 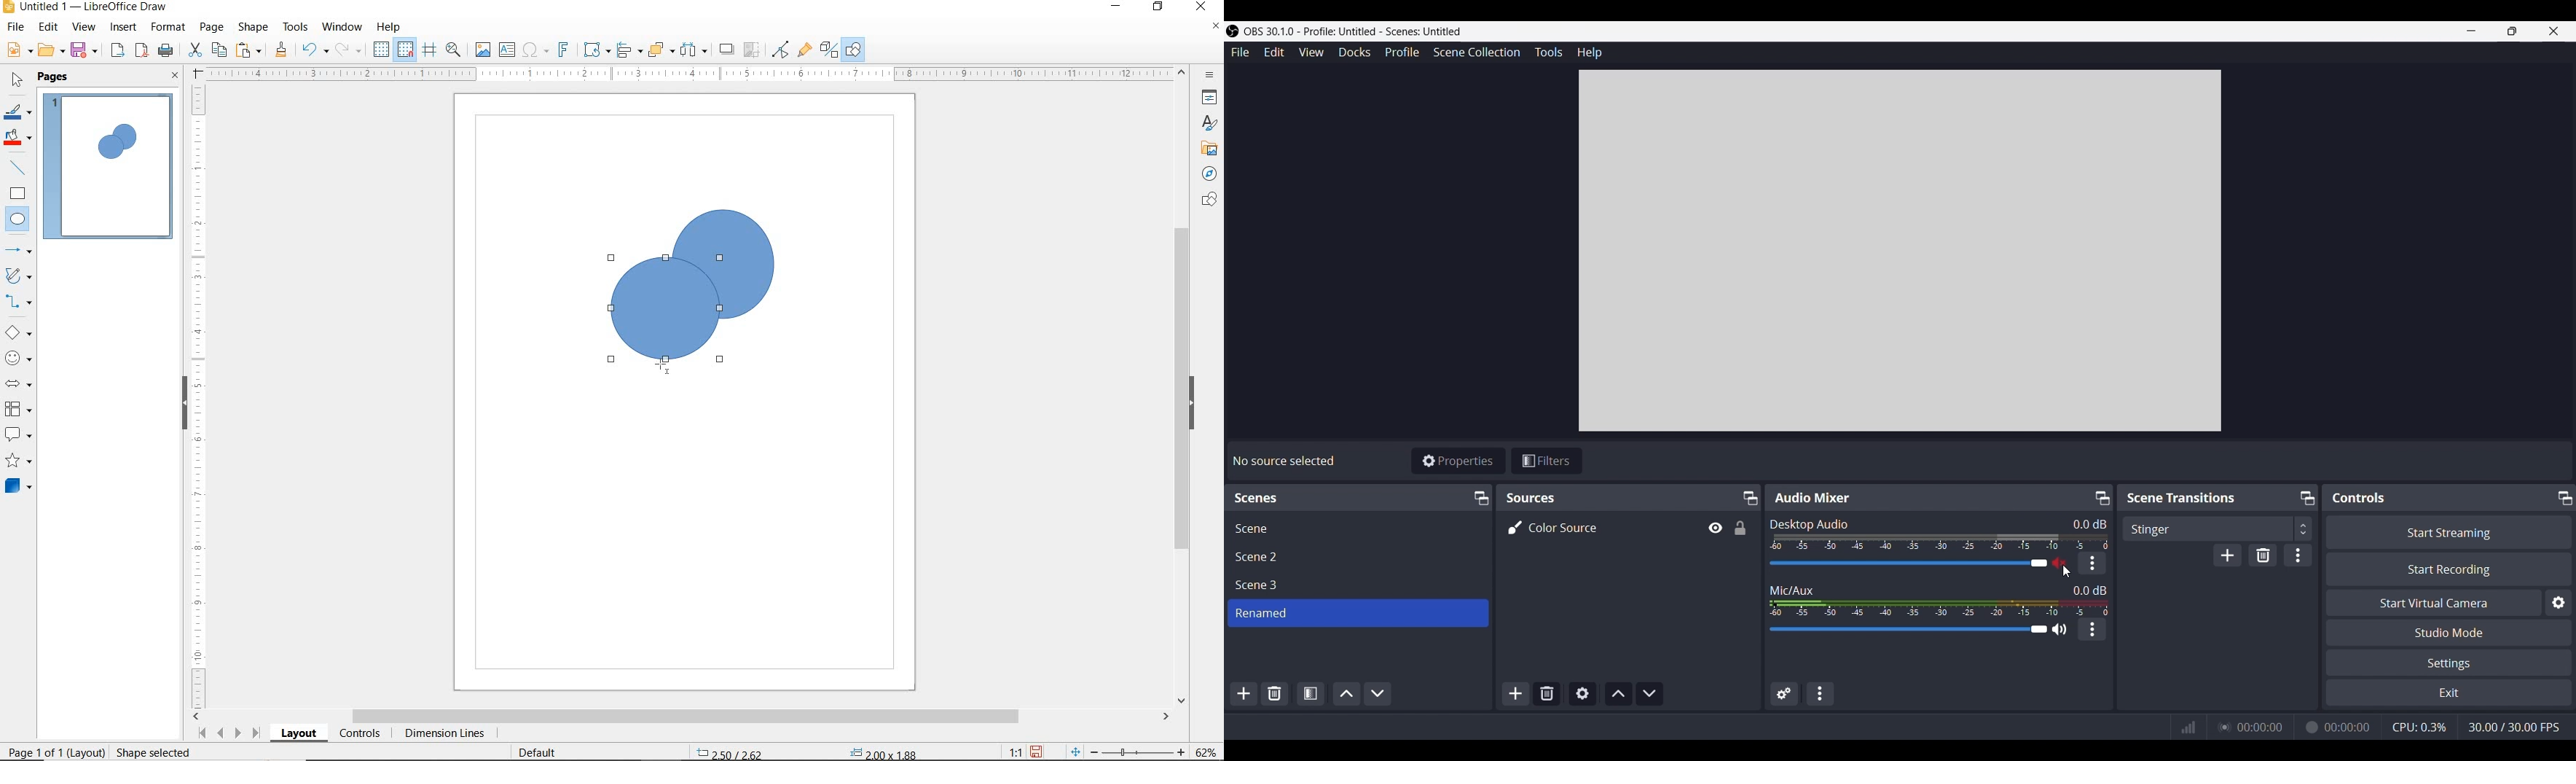 I want to click on Lock/Unlock status of source, so click(x=1739, y=528).